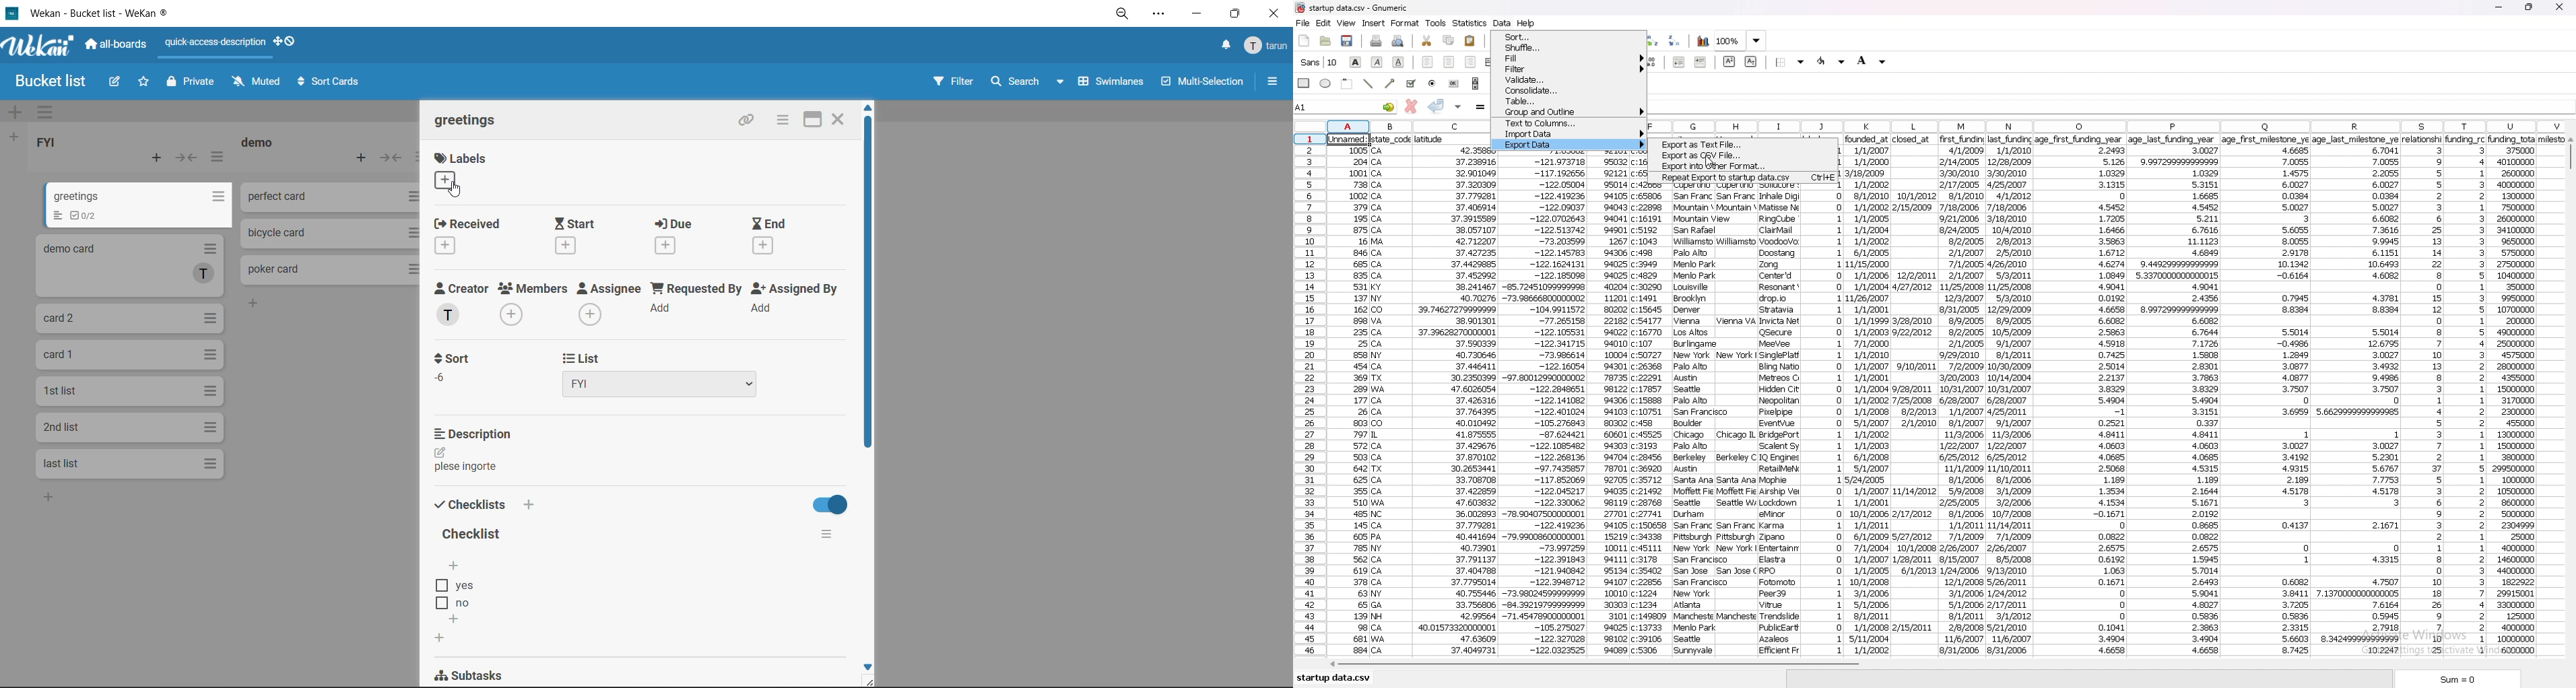 This screenshot has width=2576, height=700. Describe the element at coordinates (1869, 395) in the screenshot. I see `data` at that location.